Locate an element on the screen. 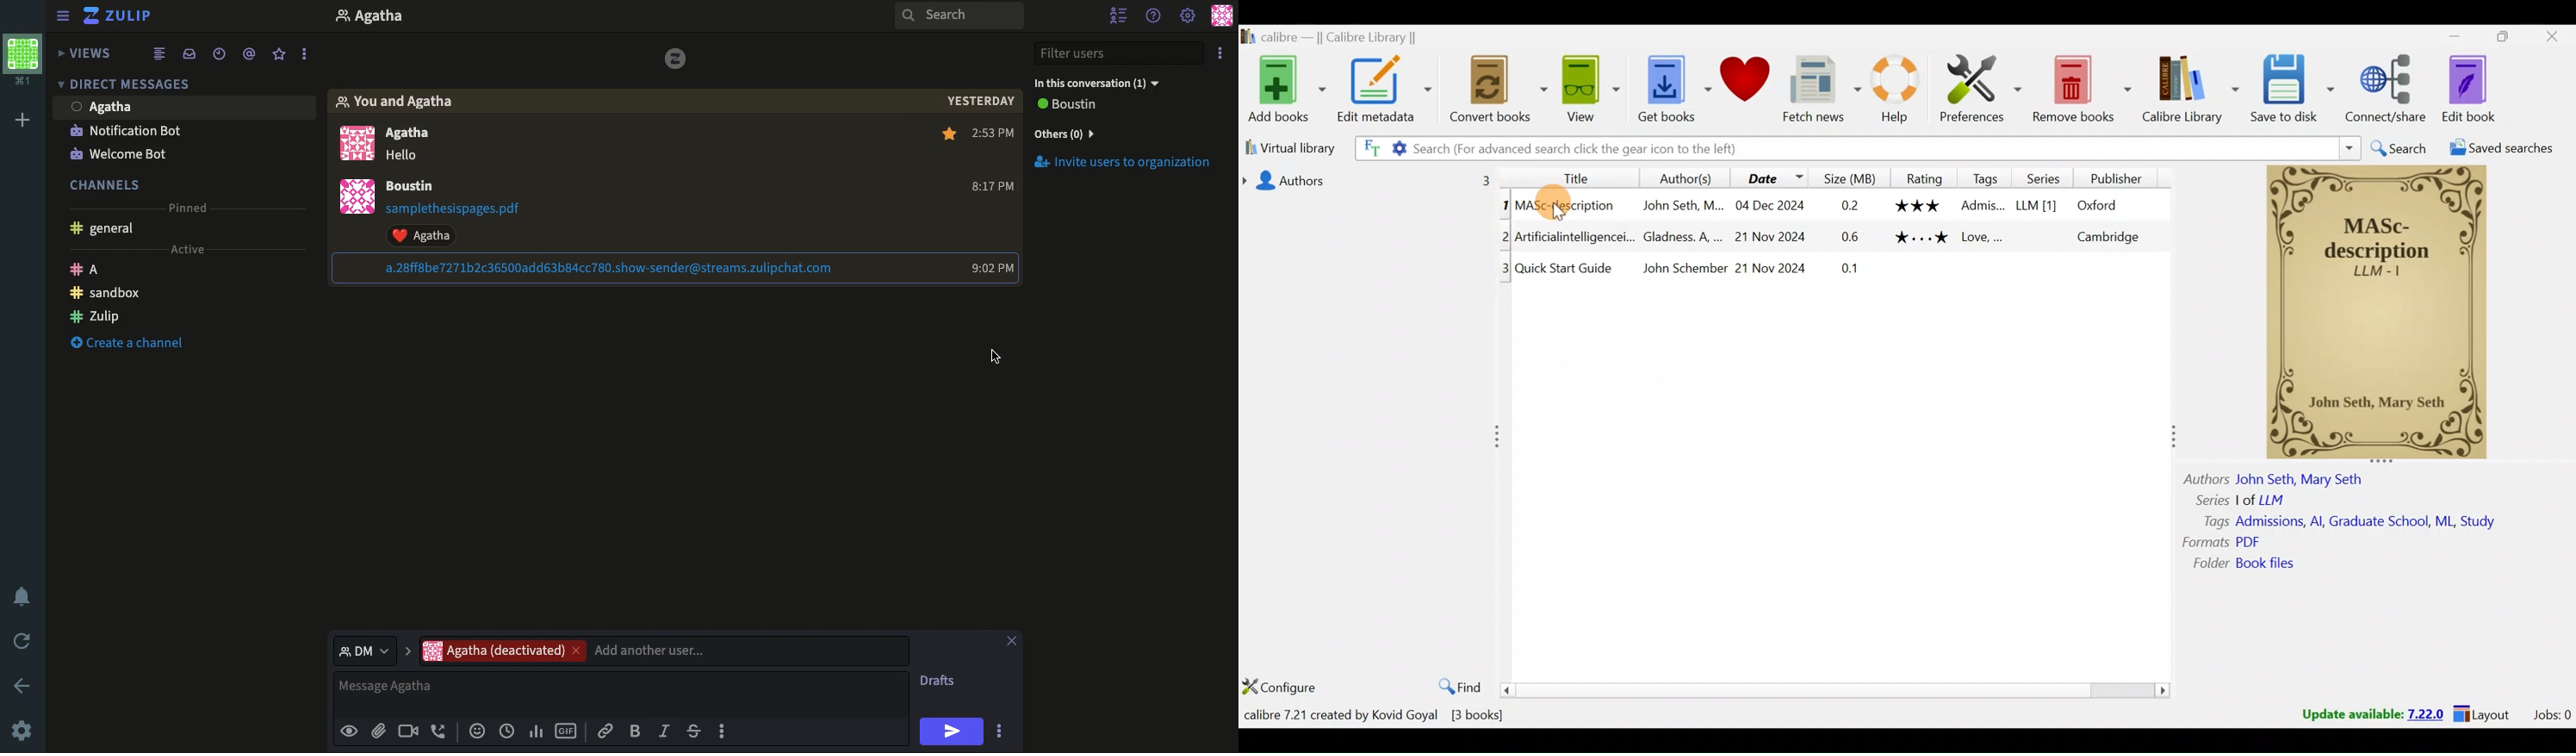  Close is located at coordinates (1012, 638).